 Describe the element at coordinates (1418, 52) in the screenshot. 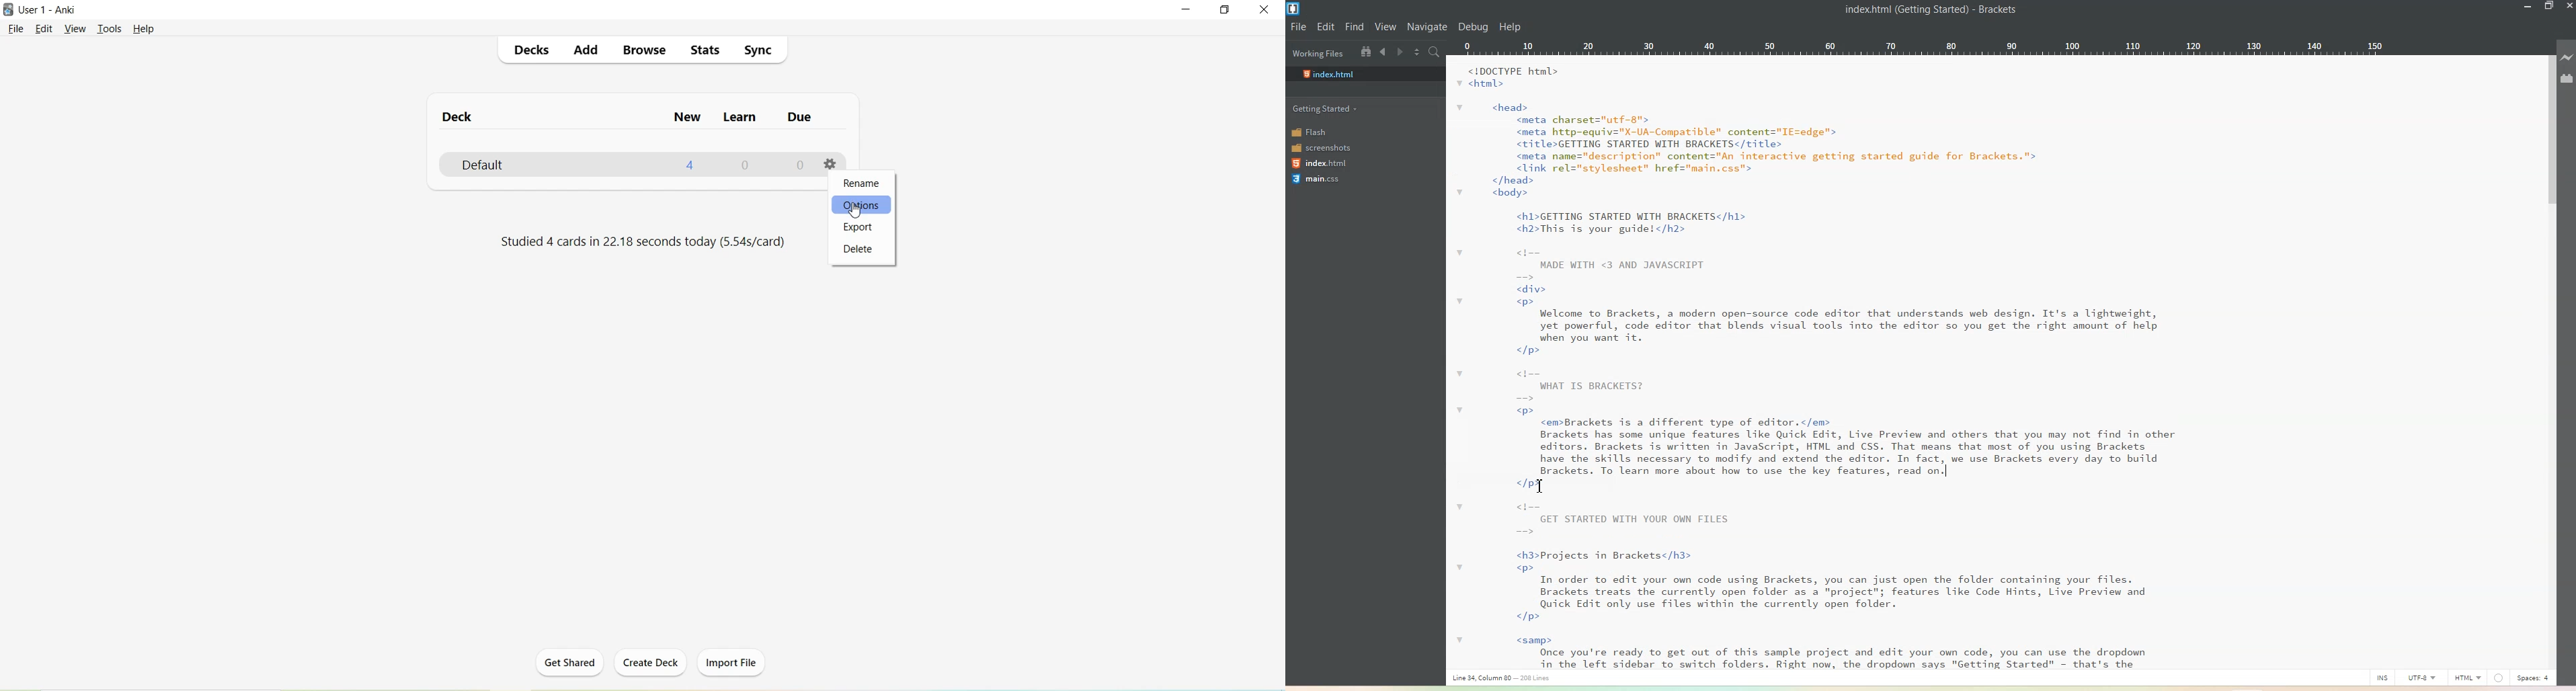

I see `Split editor vertically and horizontally` at that location.